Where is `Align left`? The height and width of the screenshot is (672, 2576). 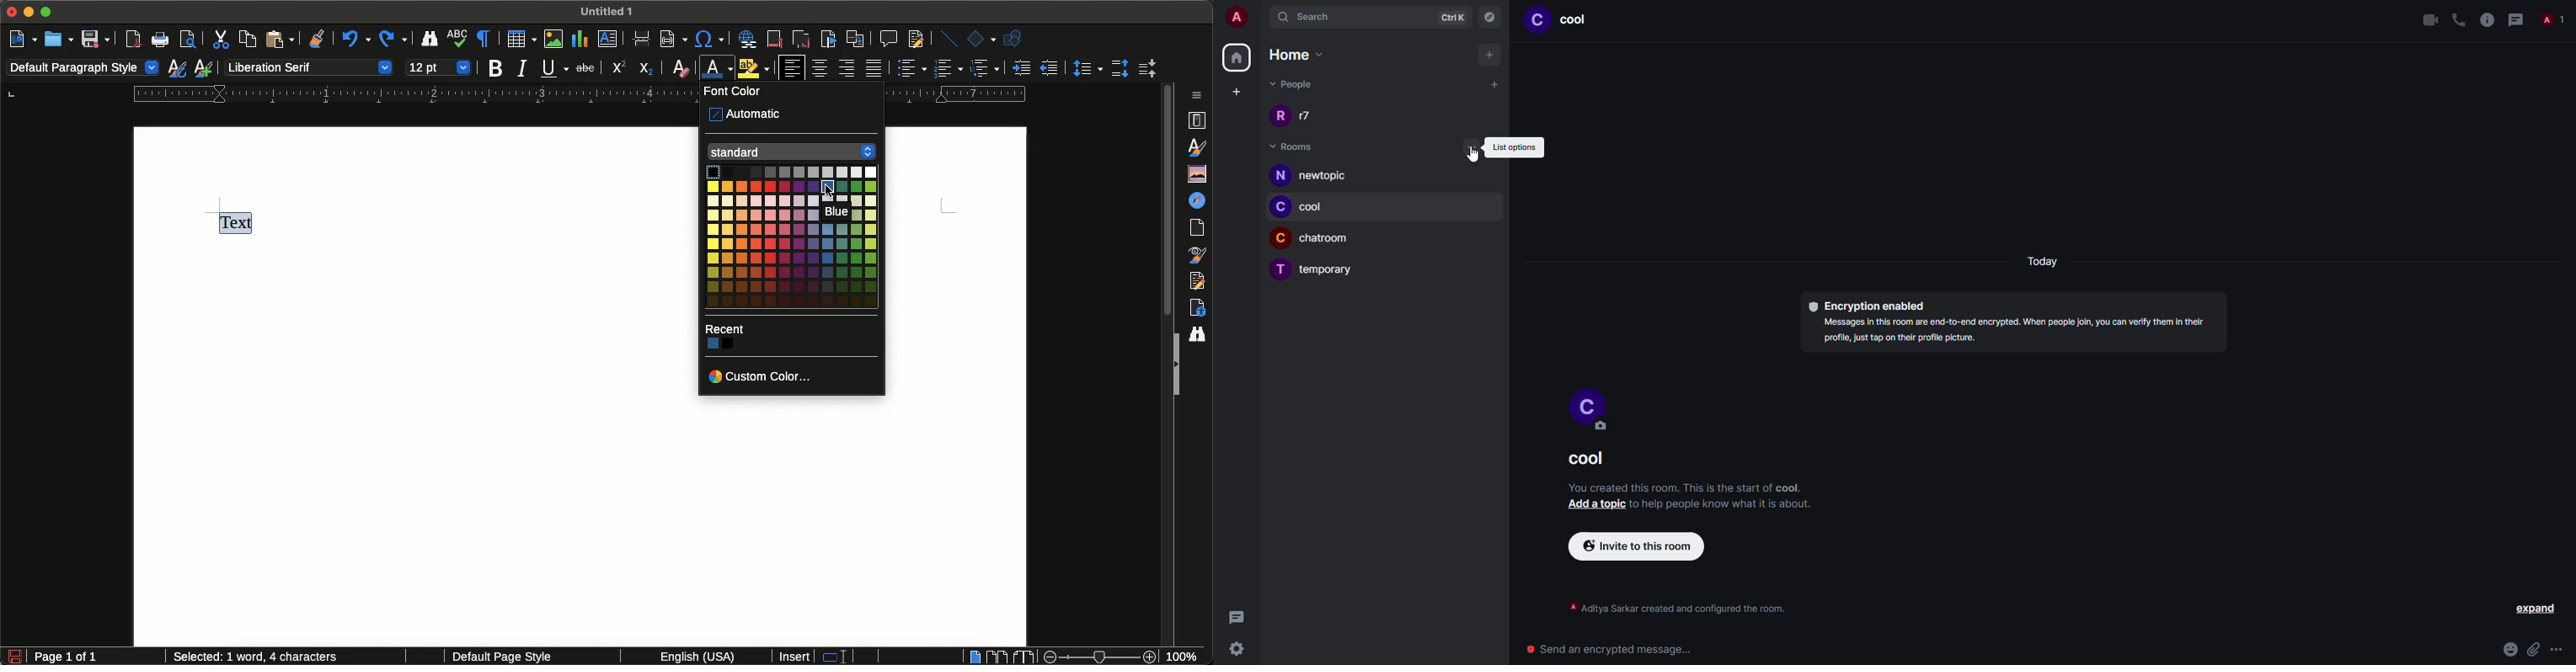
Align left is located at coordinates (791, 68).